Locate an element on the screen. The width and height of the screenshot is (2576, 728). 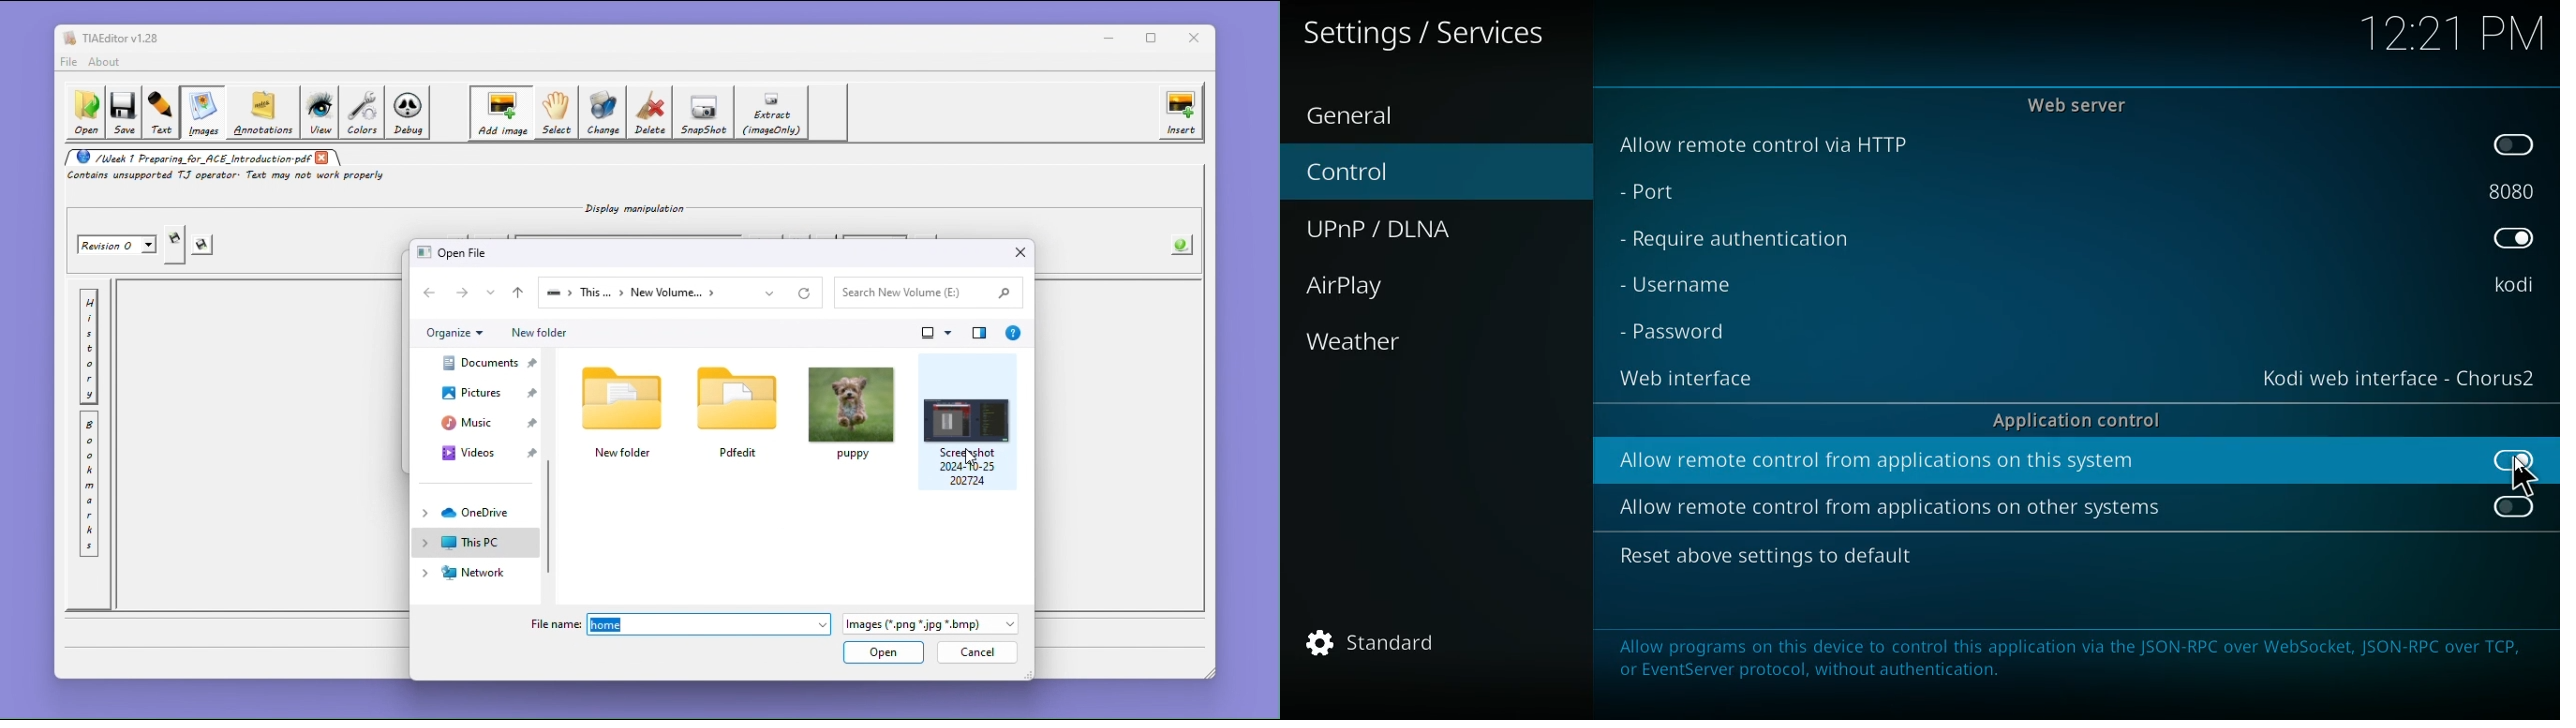
cursor is located at coordinates (2525, 477).